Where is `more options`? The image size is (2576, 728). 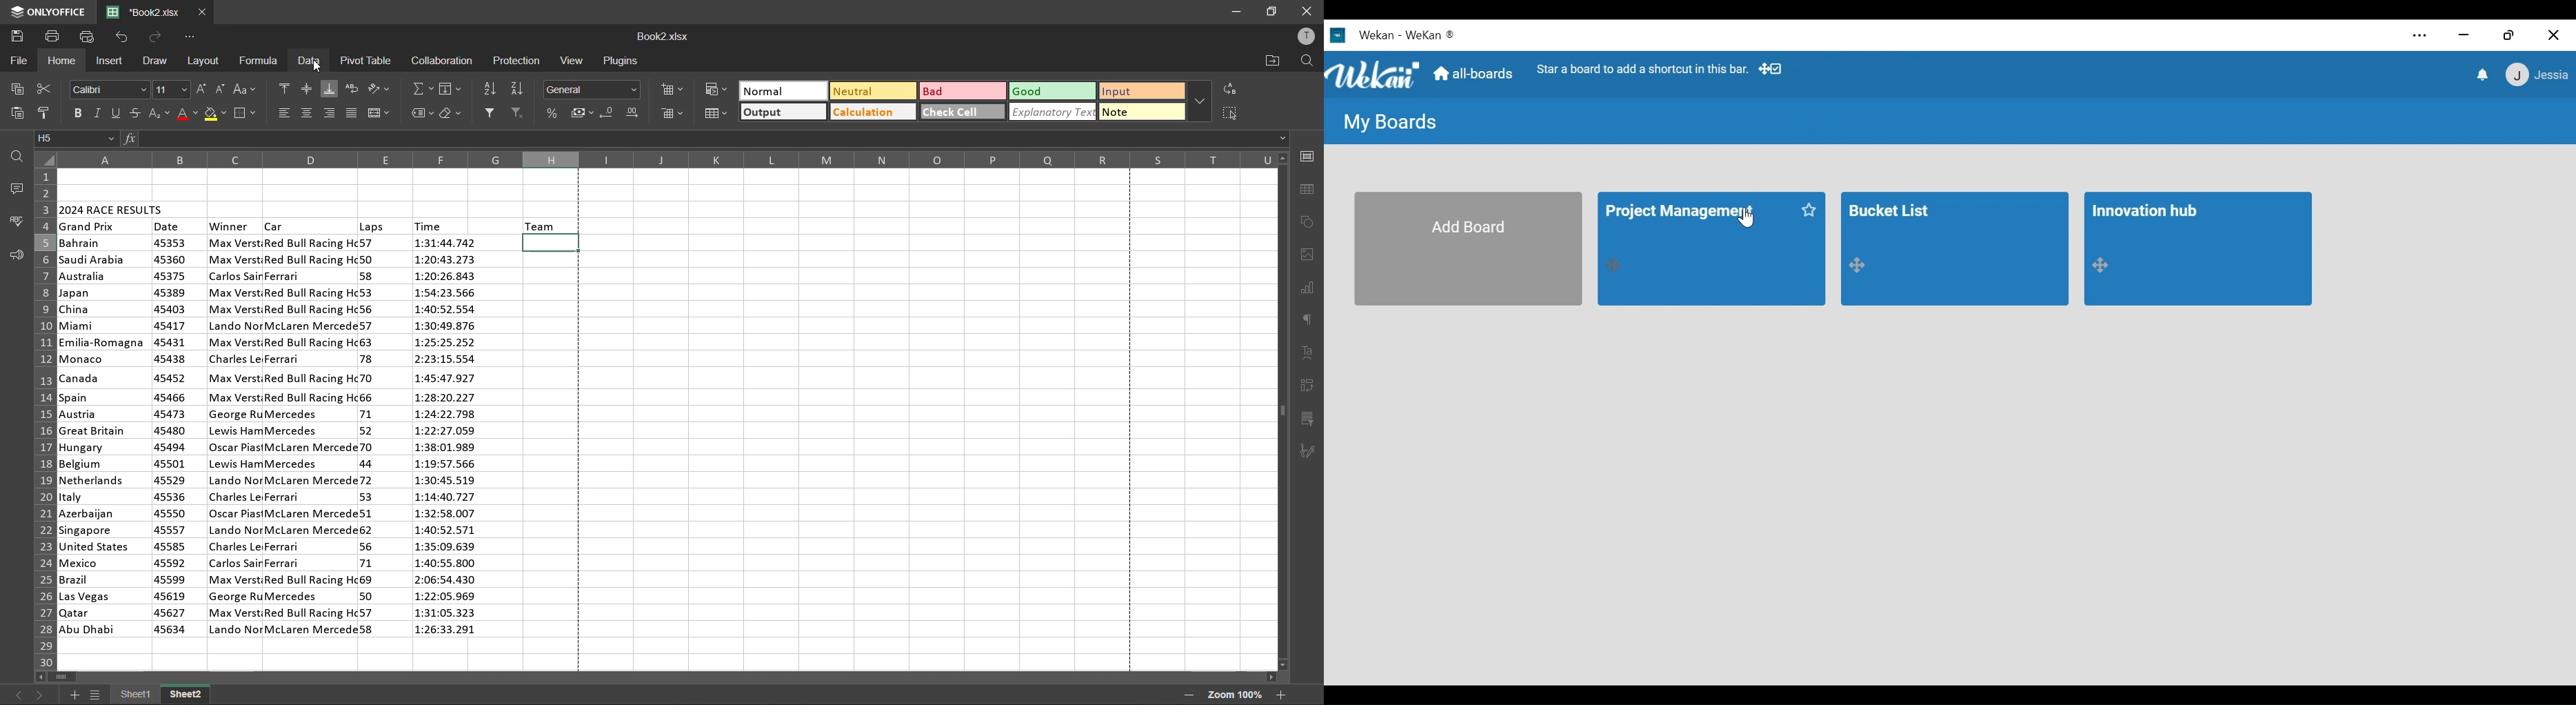
more options is located at coordinates (1200, 103).